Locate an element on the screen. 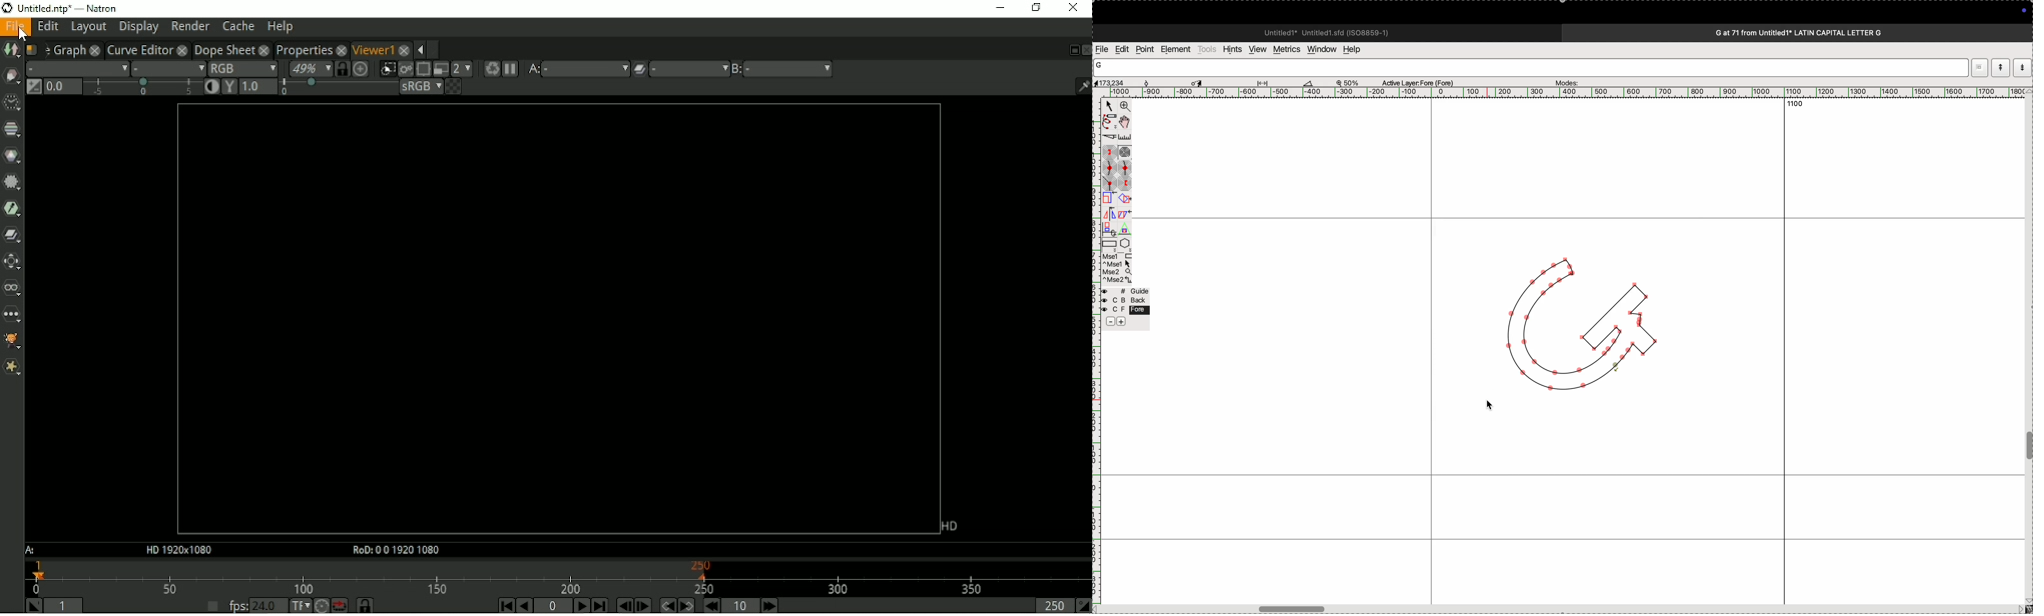  spiro is located at coordinates (1125, 152).